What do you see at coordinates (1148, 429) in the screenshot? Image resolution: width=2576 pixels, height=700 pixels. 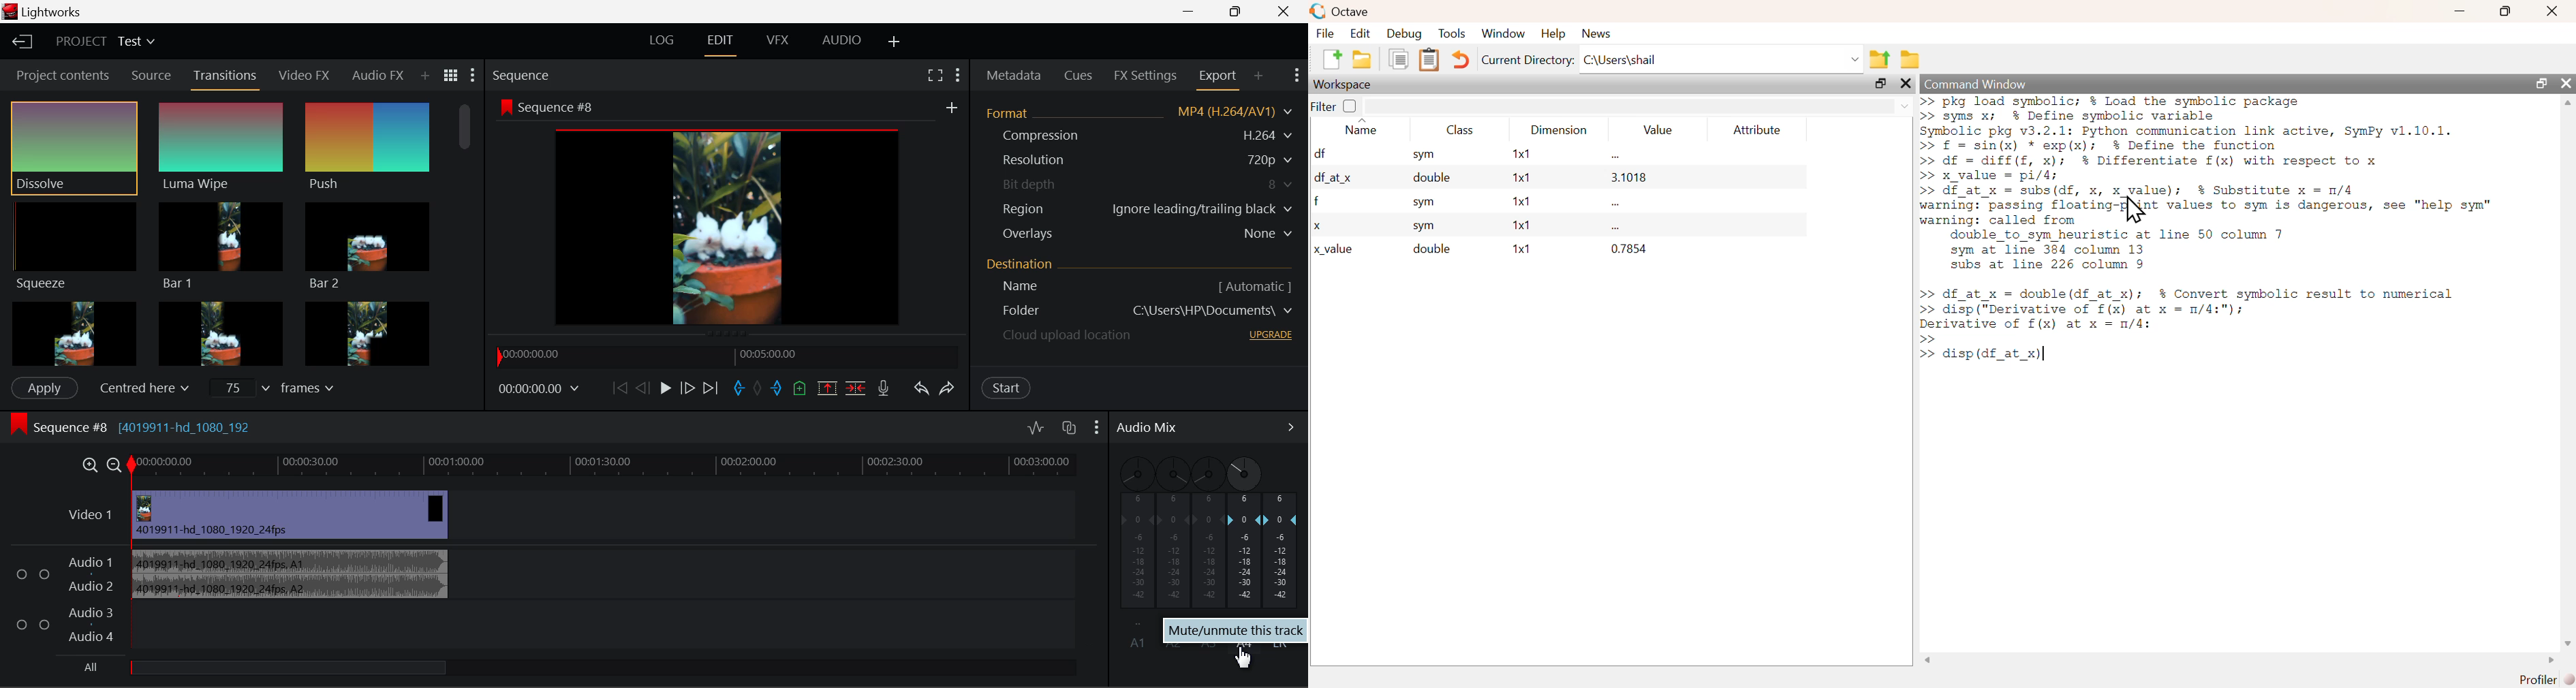 I see `Audio Mix` at bounding box center [1148, 429].